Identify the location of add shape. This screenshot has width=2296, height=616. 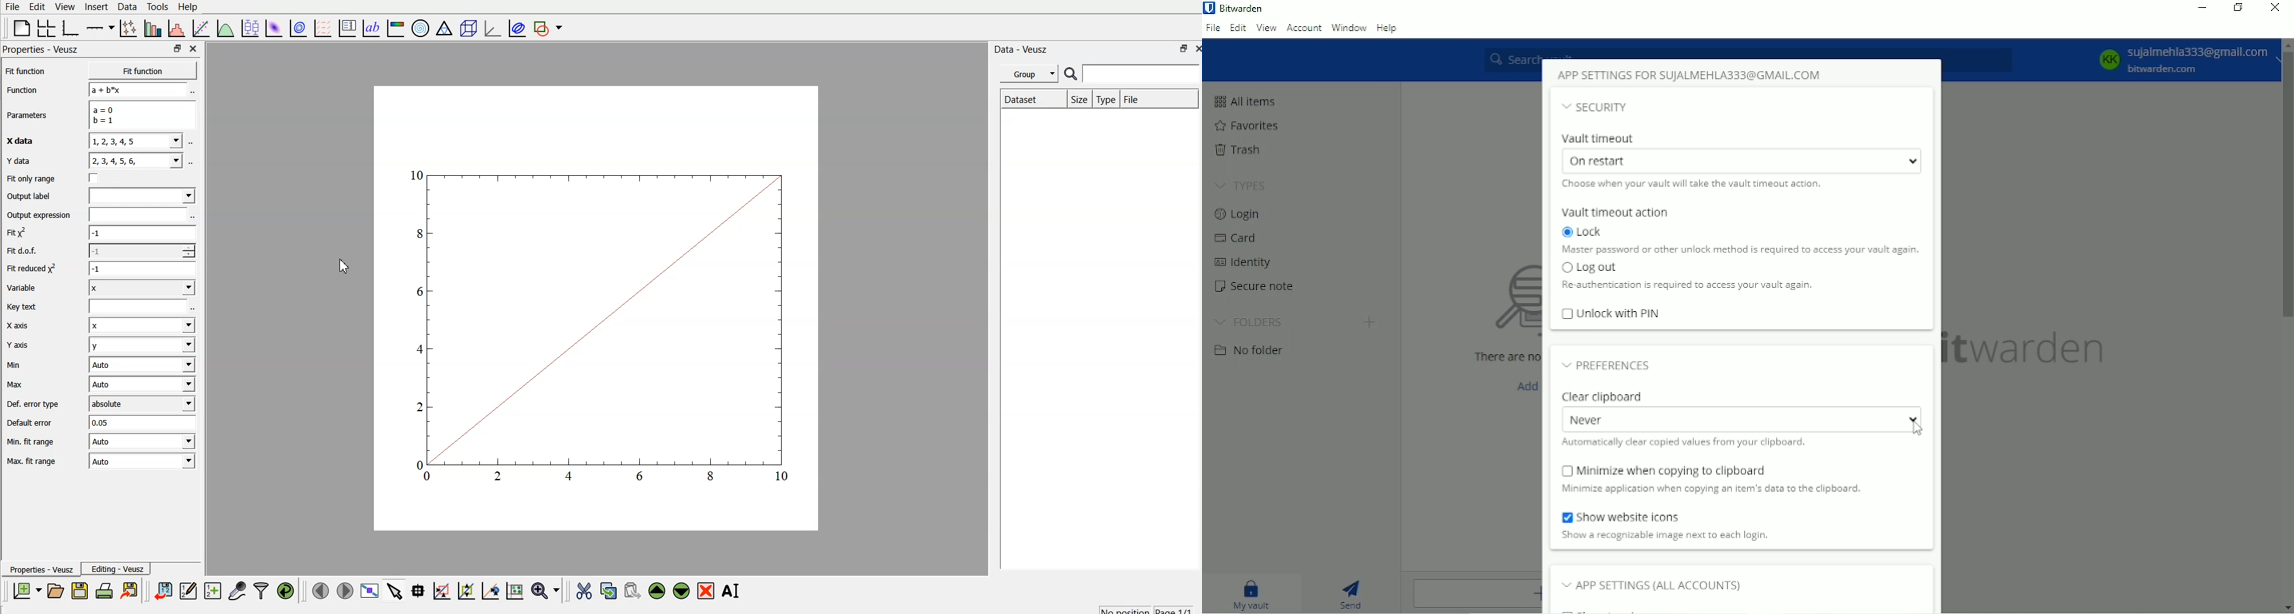
(552, 28).